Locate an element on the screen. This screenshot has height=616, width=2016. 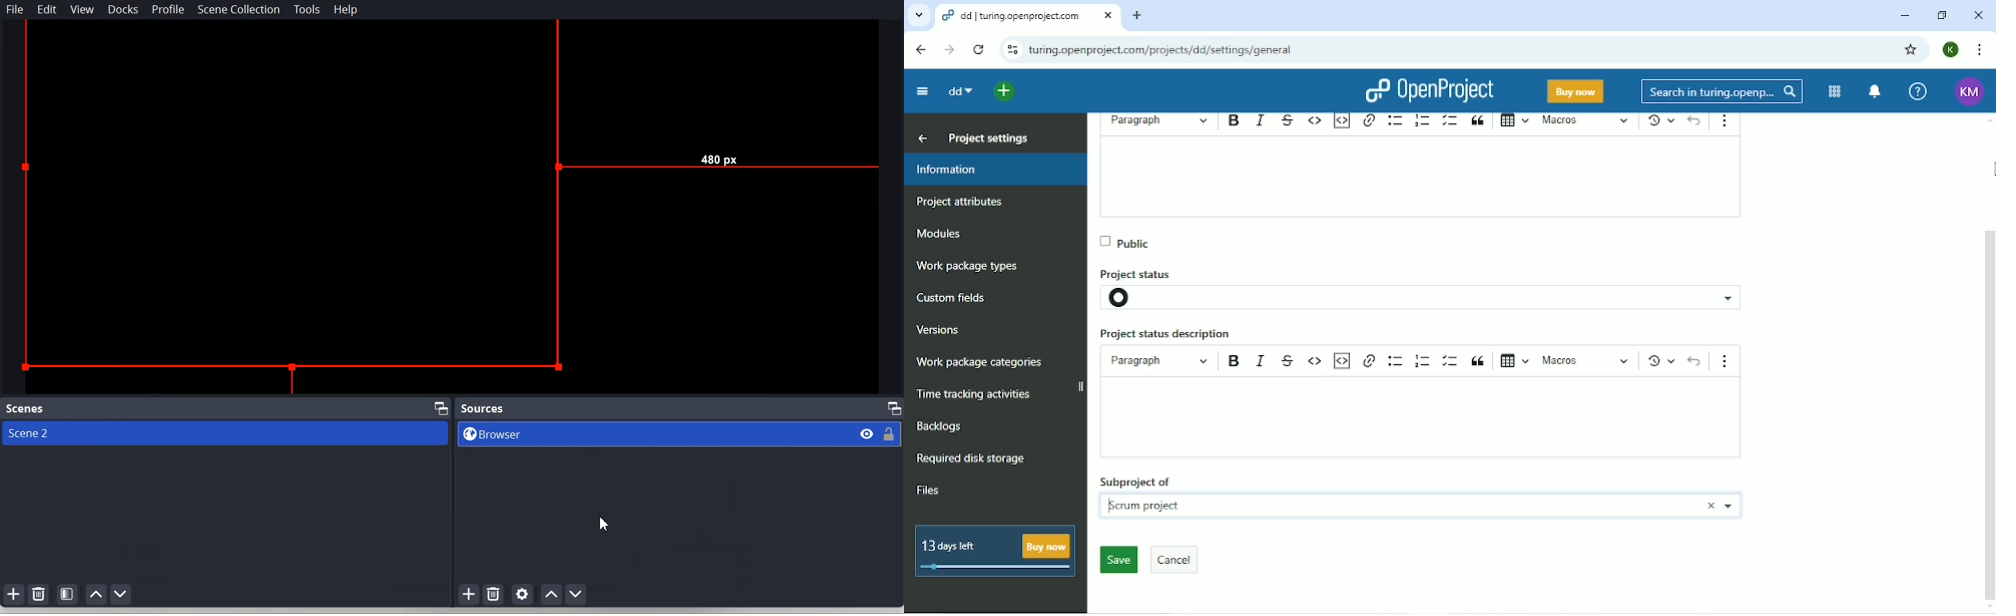
Numbered list is located at coordinates (1421, 121).